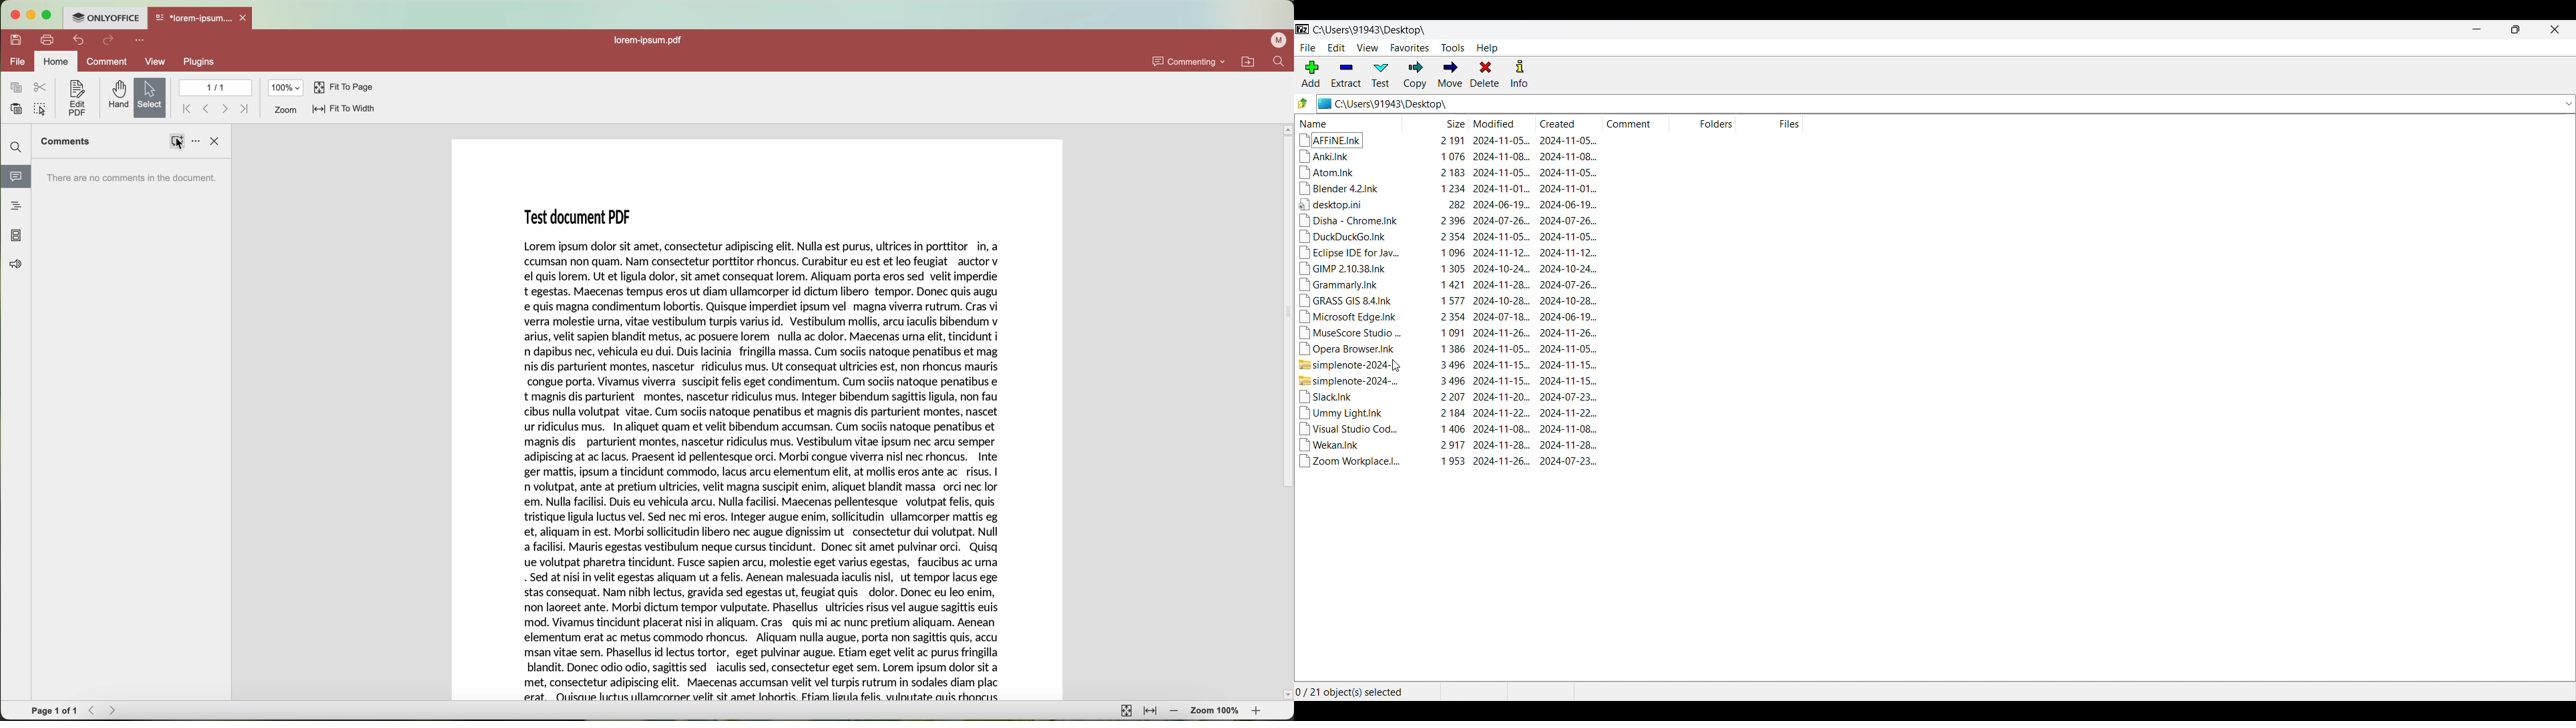 The image size is (2576, 728). I want to click on Test, so click(1381, 75).